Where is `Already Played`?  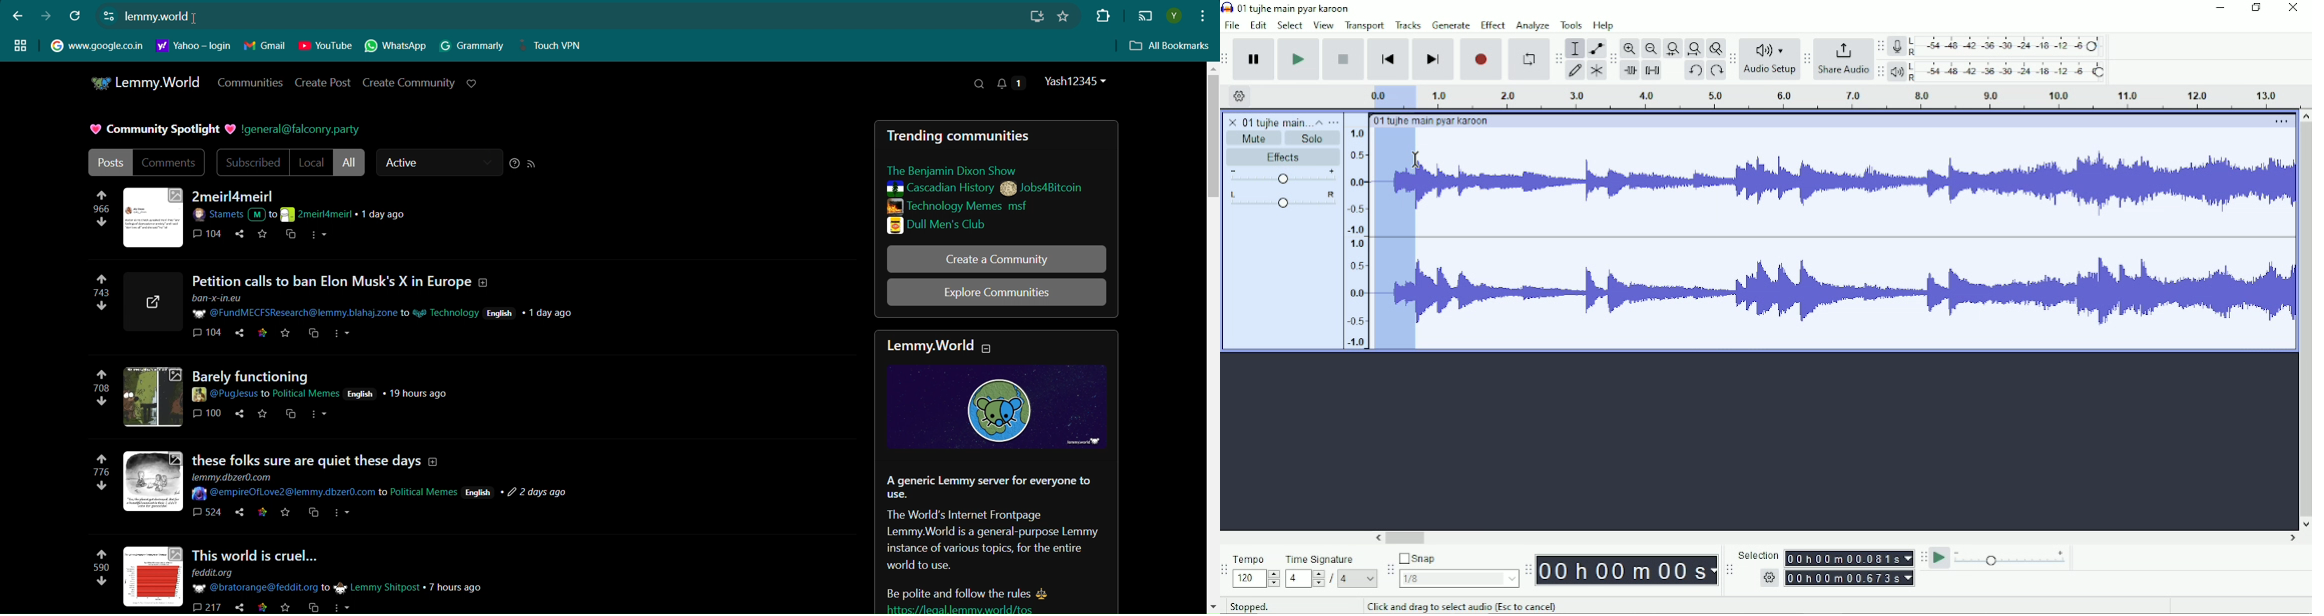
Already Played is located at coordinates (1389, 96).